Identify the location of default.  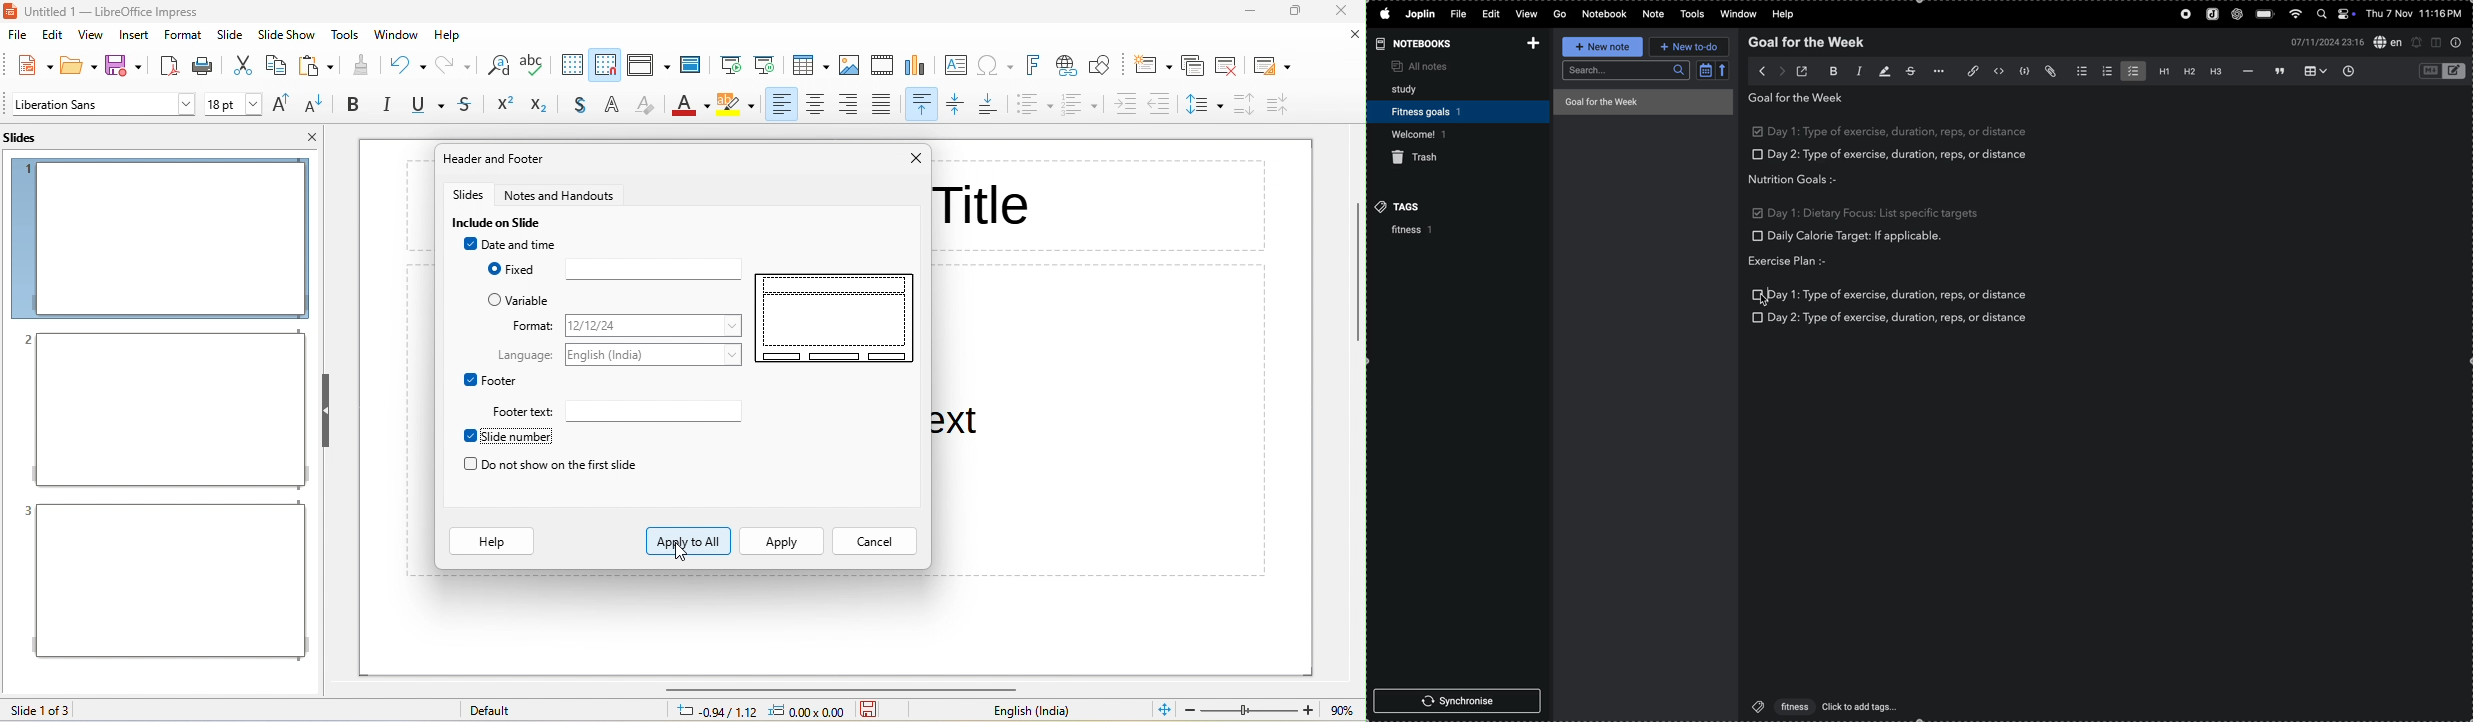
(502, 711).